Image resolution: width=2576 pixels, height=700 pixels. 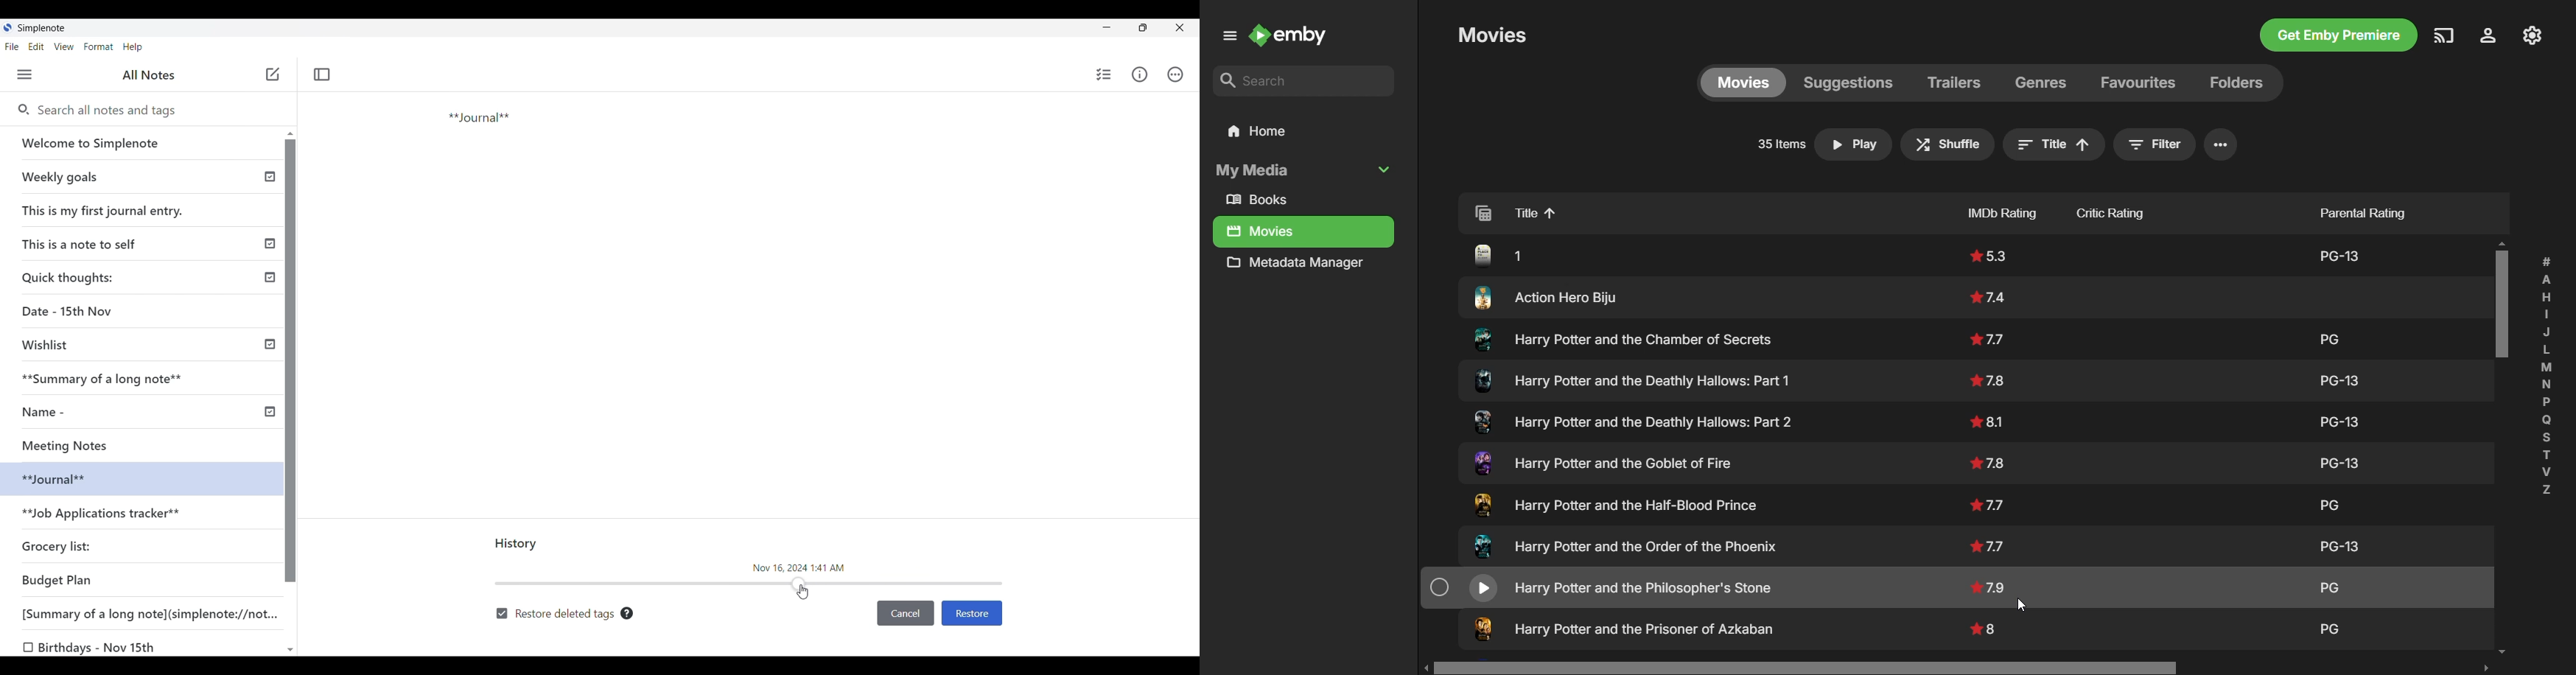 What do you see at coordinates (2549, 373) in the screenshot?
I see `` at bounding box center [2549, 373].